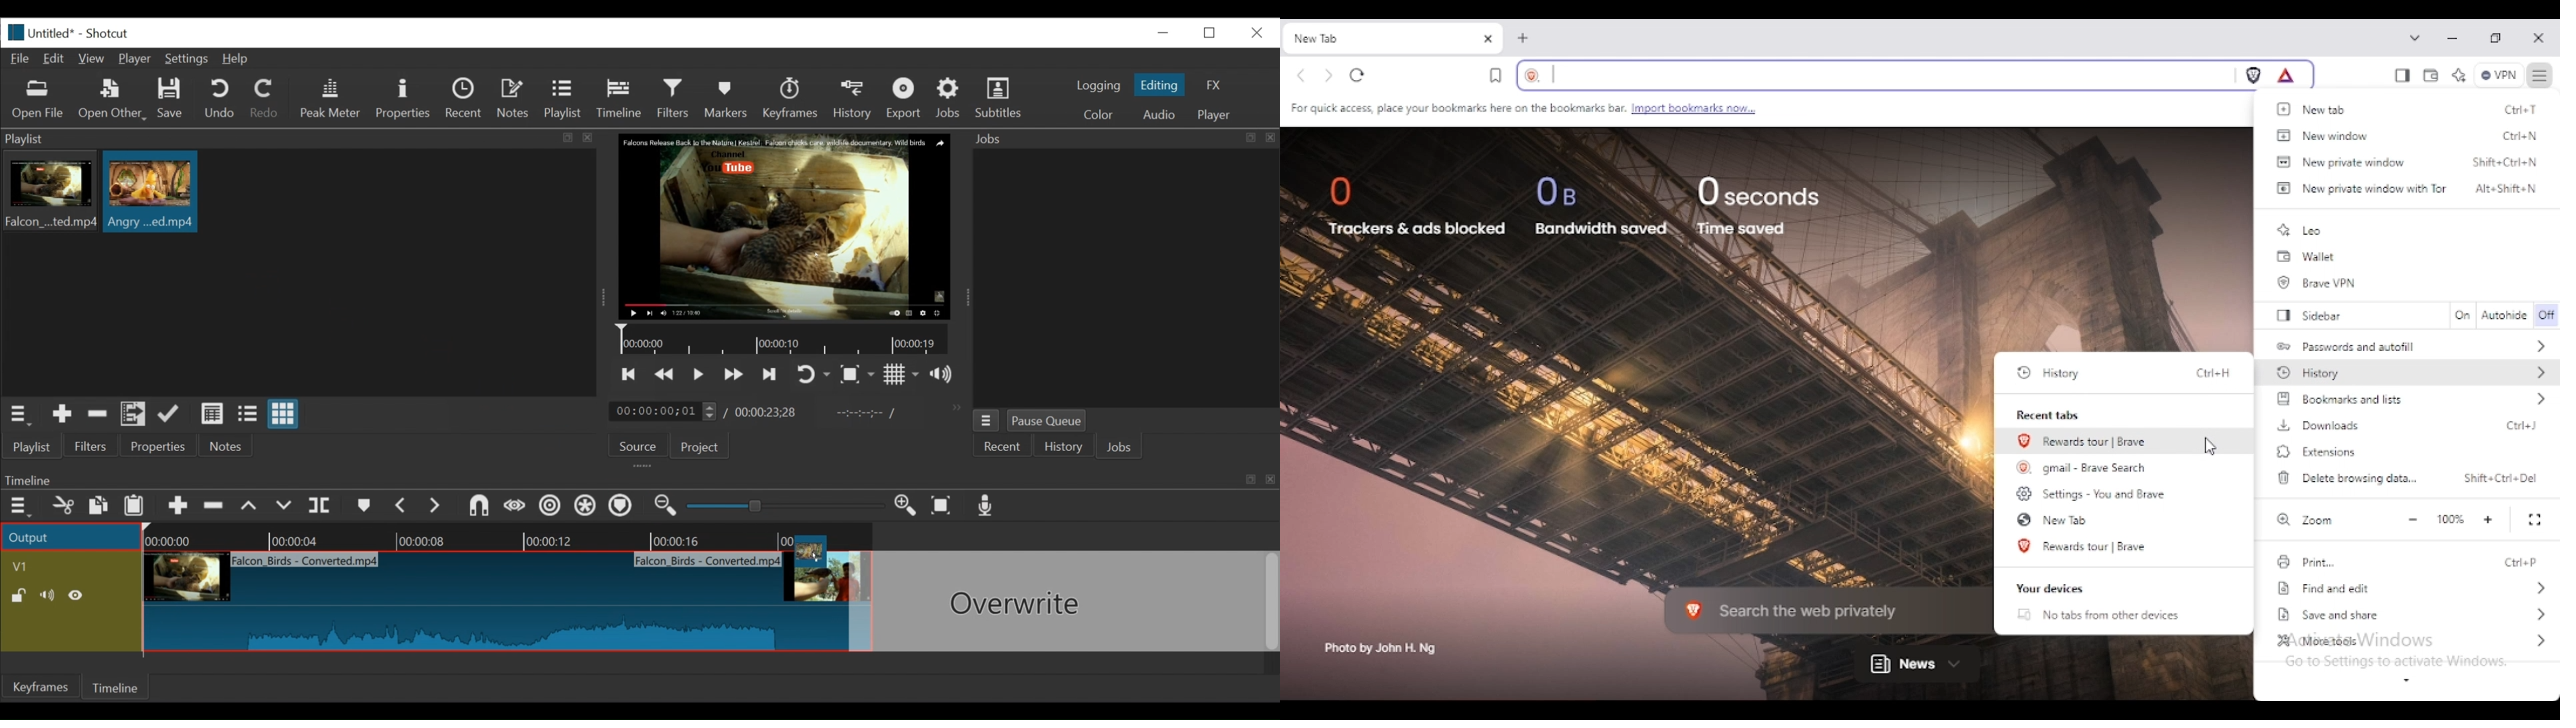 The height and width of the screenshot is (728, 2576). What do you see at coordinates (321, 507) in the screenshot?
I see `split at playhead` at bounding box center [321, 507].